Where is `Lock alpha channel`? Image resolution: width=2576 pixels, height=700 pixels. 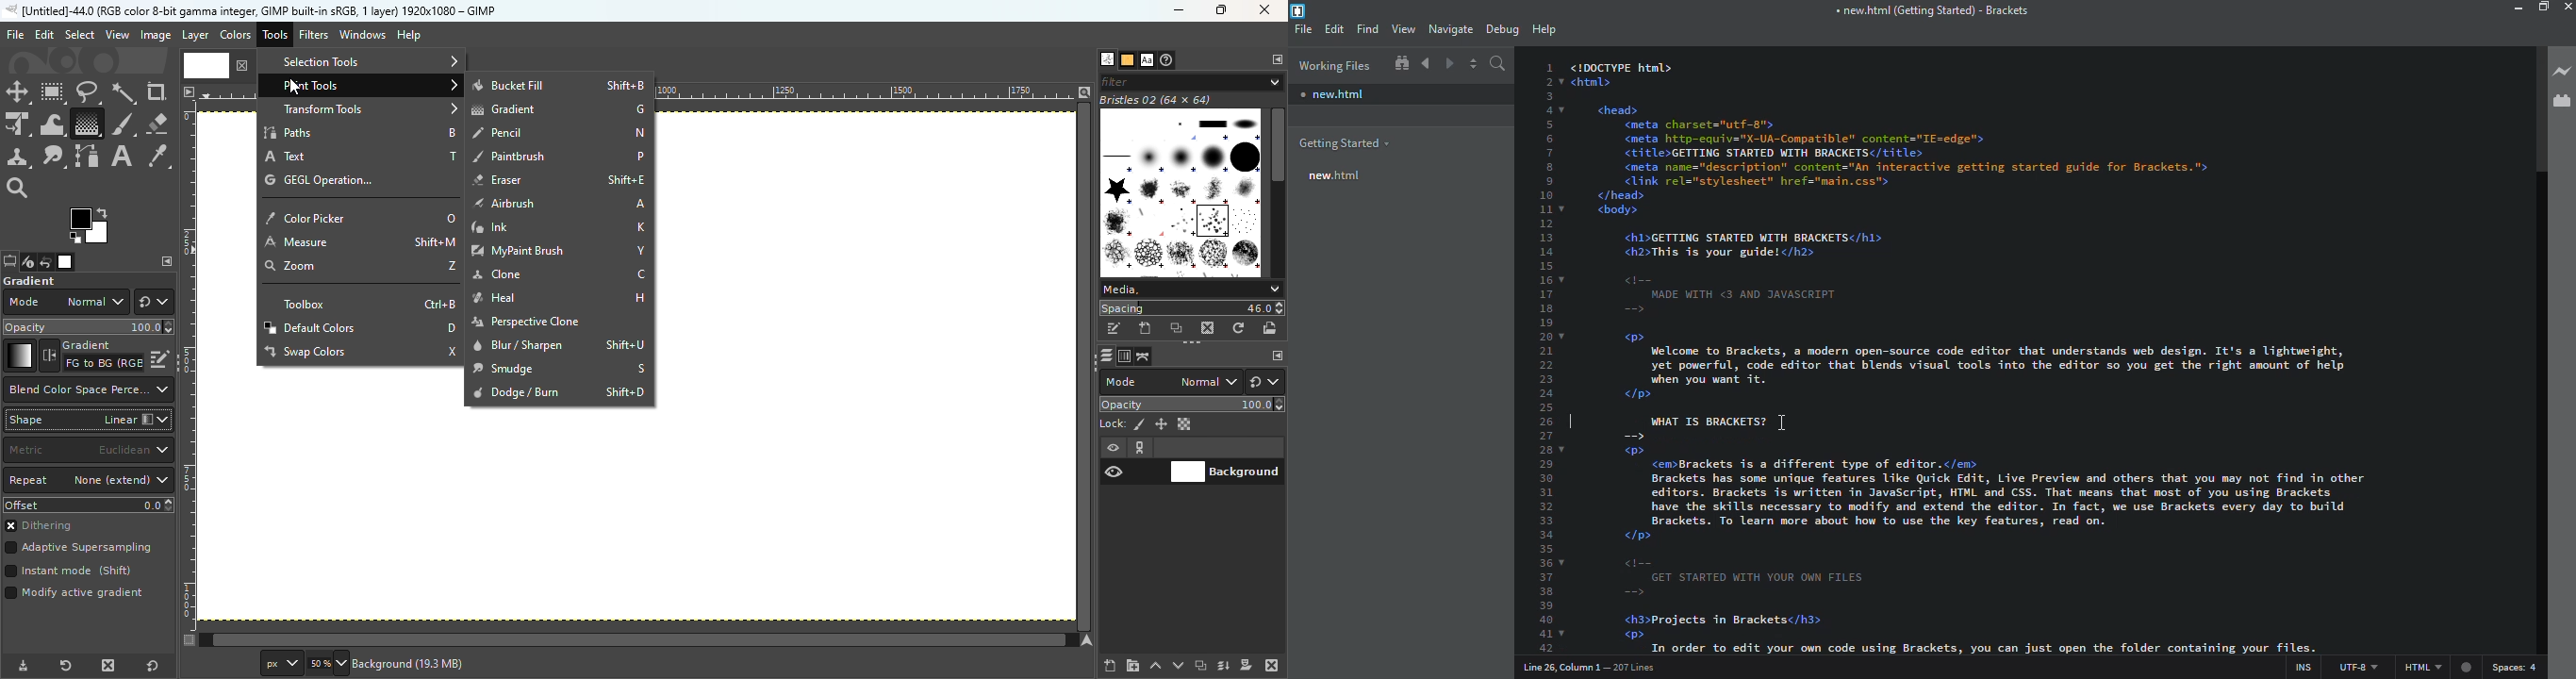 Lock alpha channel is located at coordinates (1186, 424).